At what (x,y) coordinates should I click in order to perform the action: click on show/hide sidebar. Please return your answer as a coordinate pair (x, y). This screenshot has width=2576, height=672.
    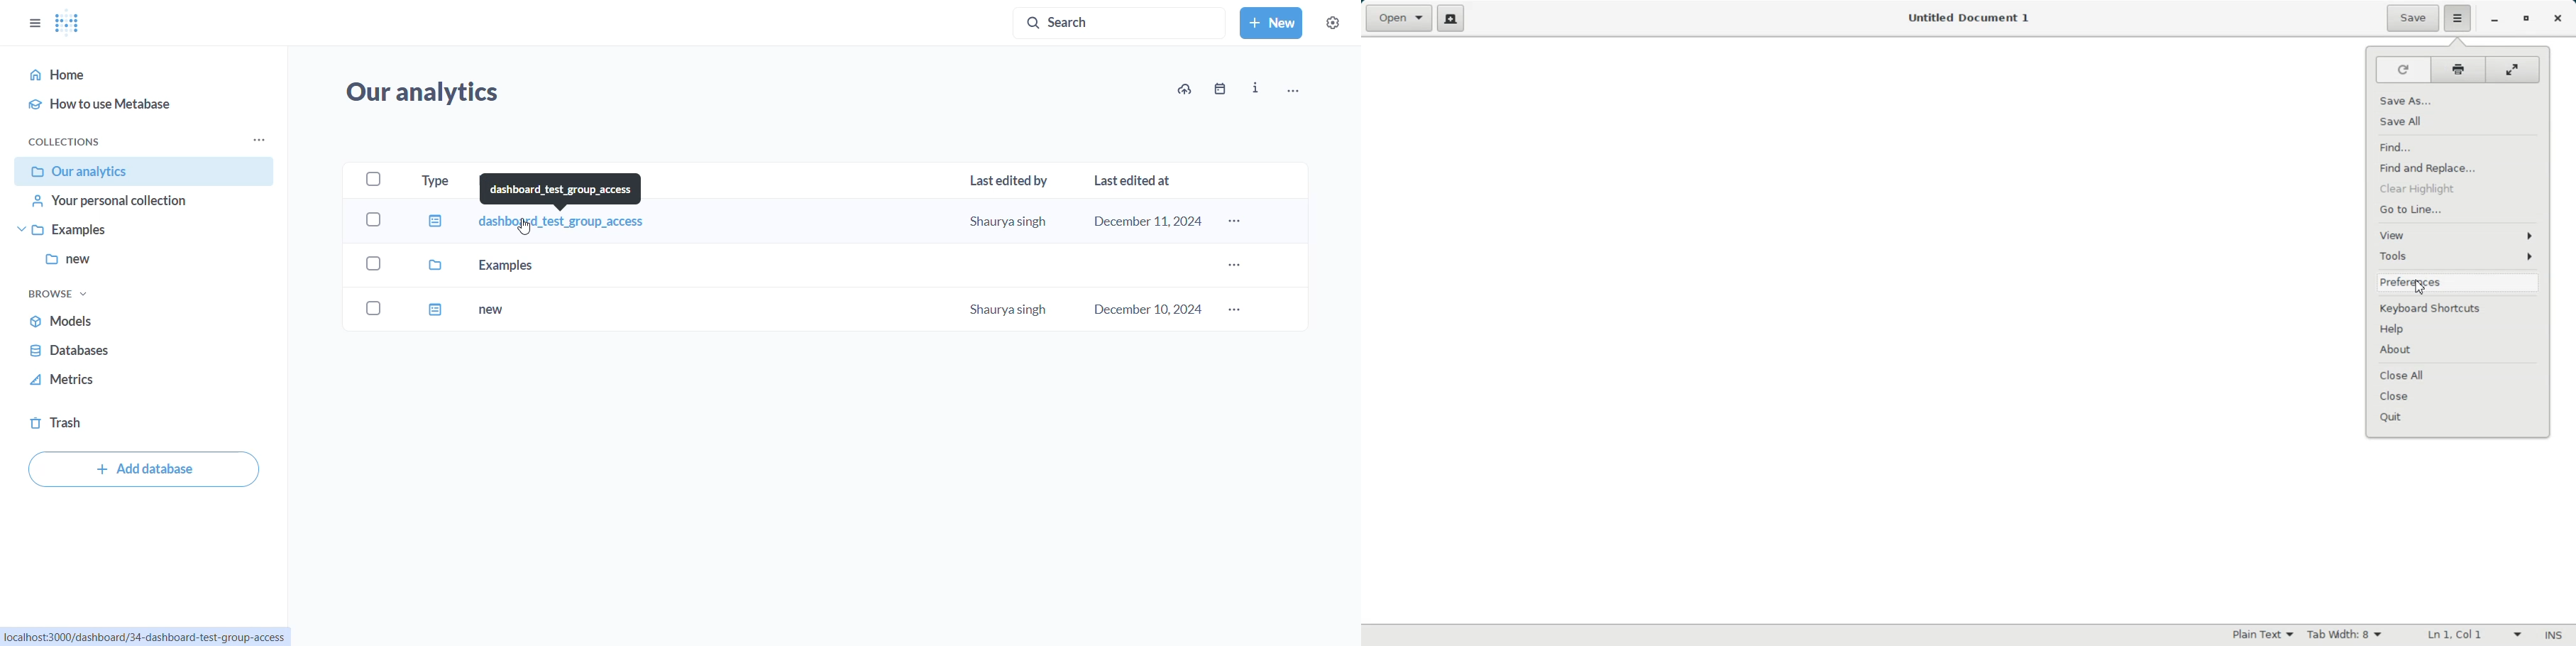
    Looking at the image, I should click on (31, 22).